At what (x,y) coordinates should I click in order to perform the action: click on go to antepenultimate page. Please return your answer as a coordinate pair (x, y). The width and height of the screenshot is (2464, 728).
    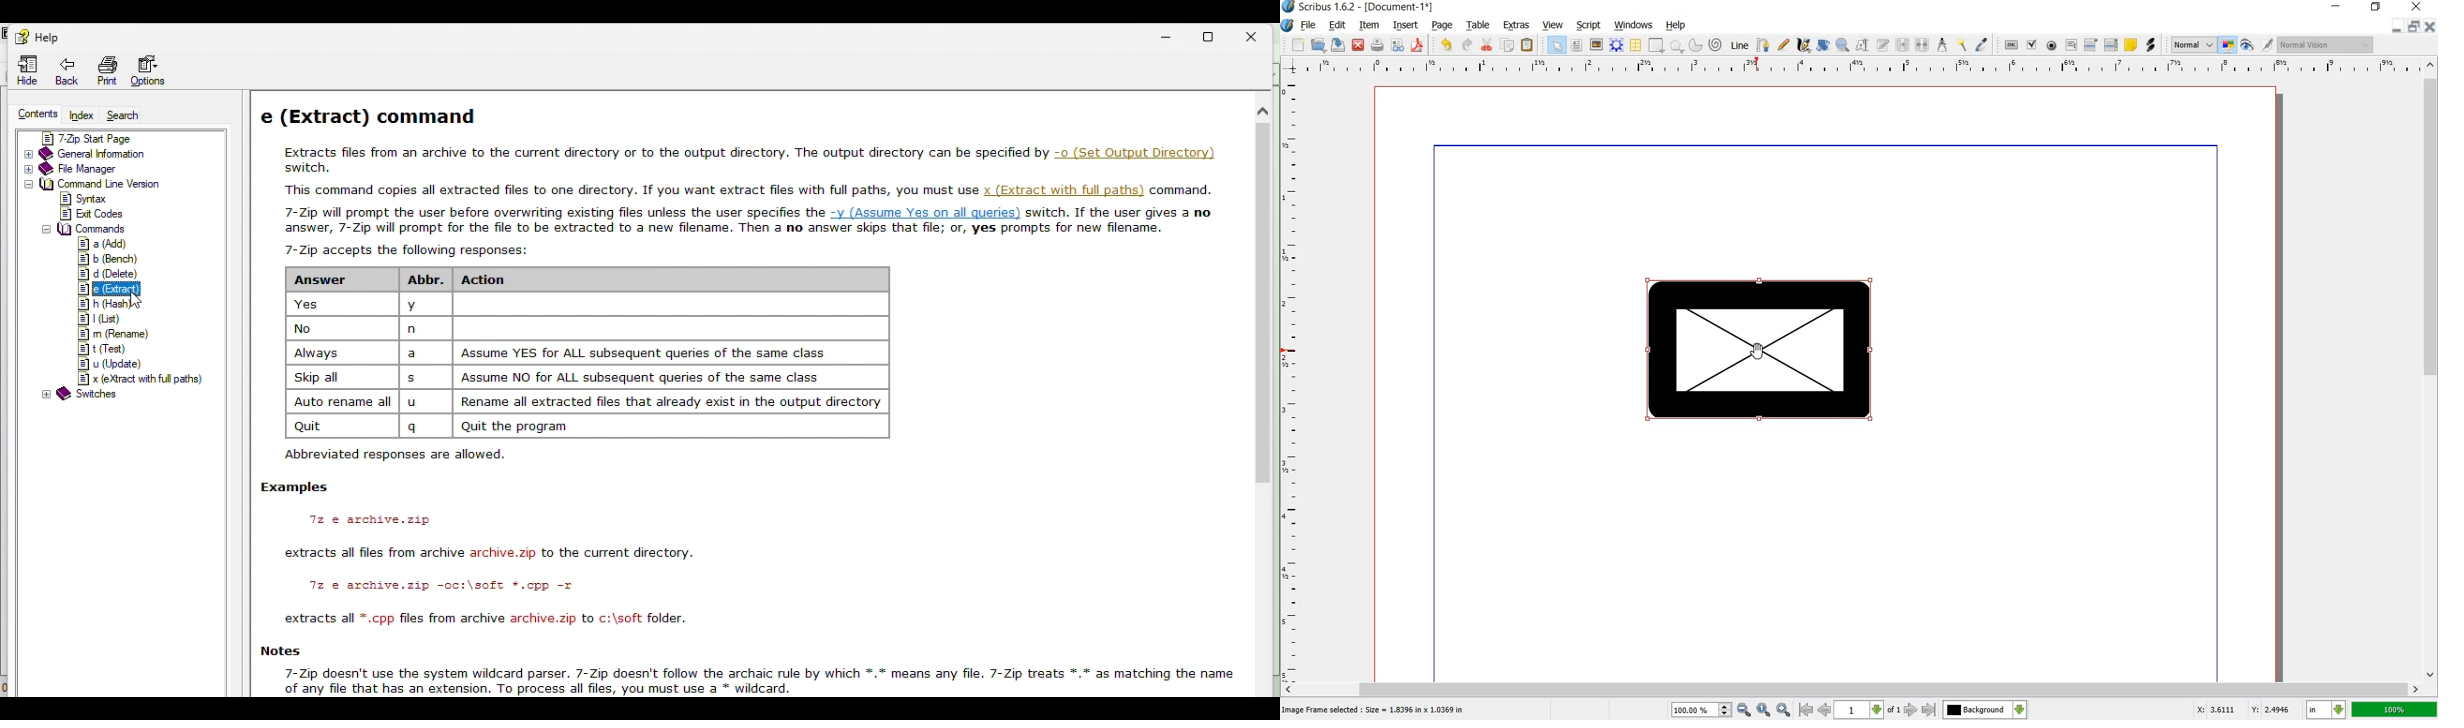
    Looking at the image, I should click on (1806, 710).